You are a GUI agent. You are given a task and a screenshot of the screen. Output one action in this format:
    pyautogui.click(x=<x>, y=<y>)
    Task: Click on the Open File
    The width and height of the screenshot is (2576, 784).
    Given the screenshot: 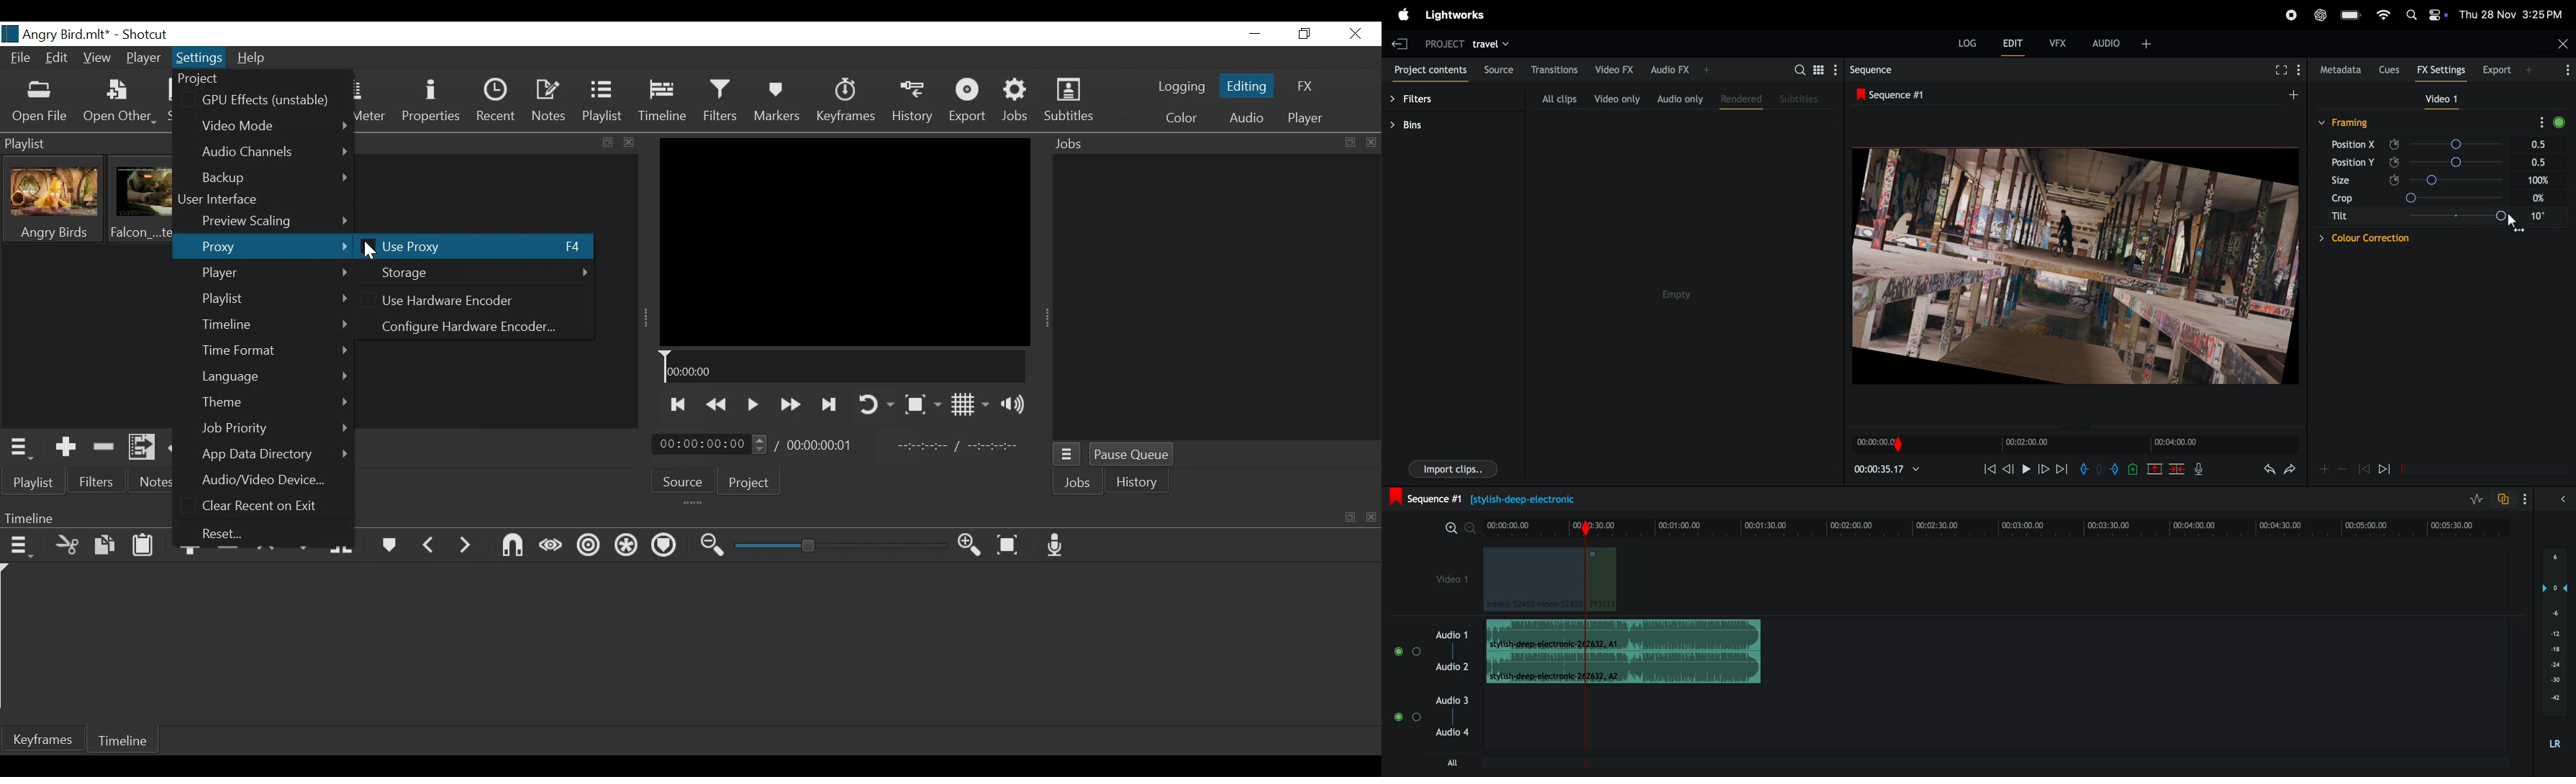 What is the action you would take?
    pyautogui.click(x=40, y=102)
    